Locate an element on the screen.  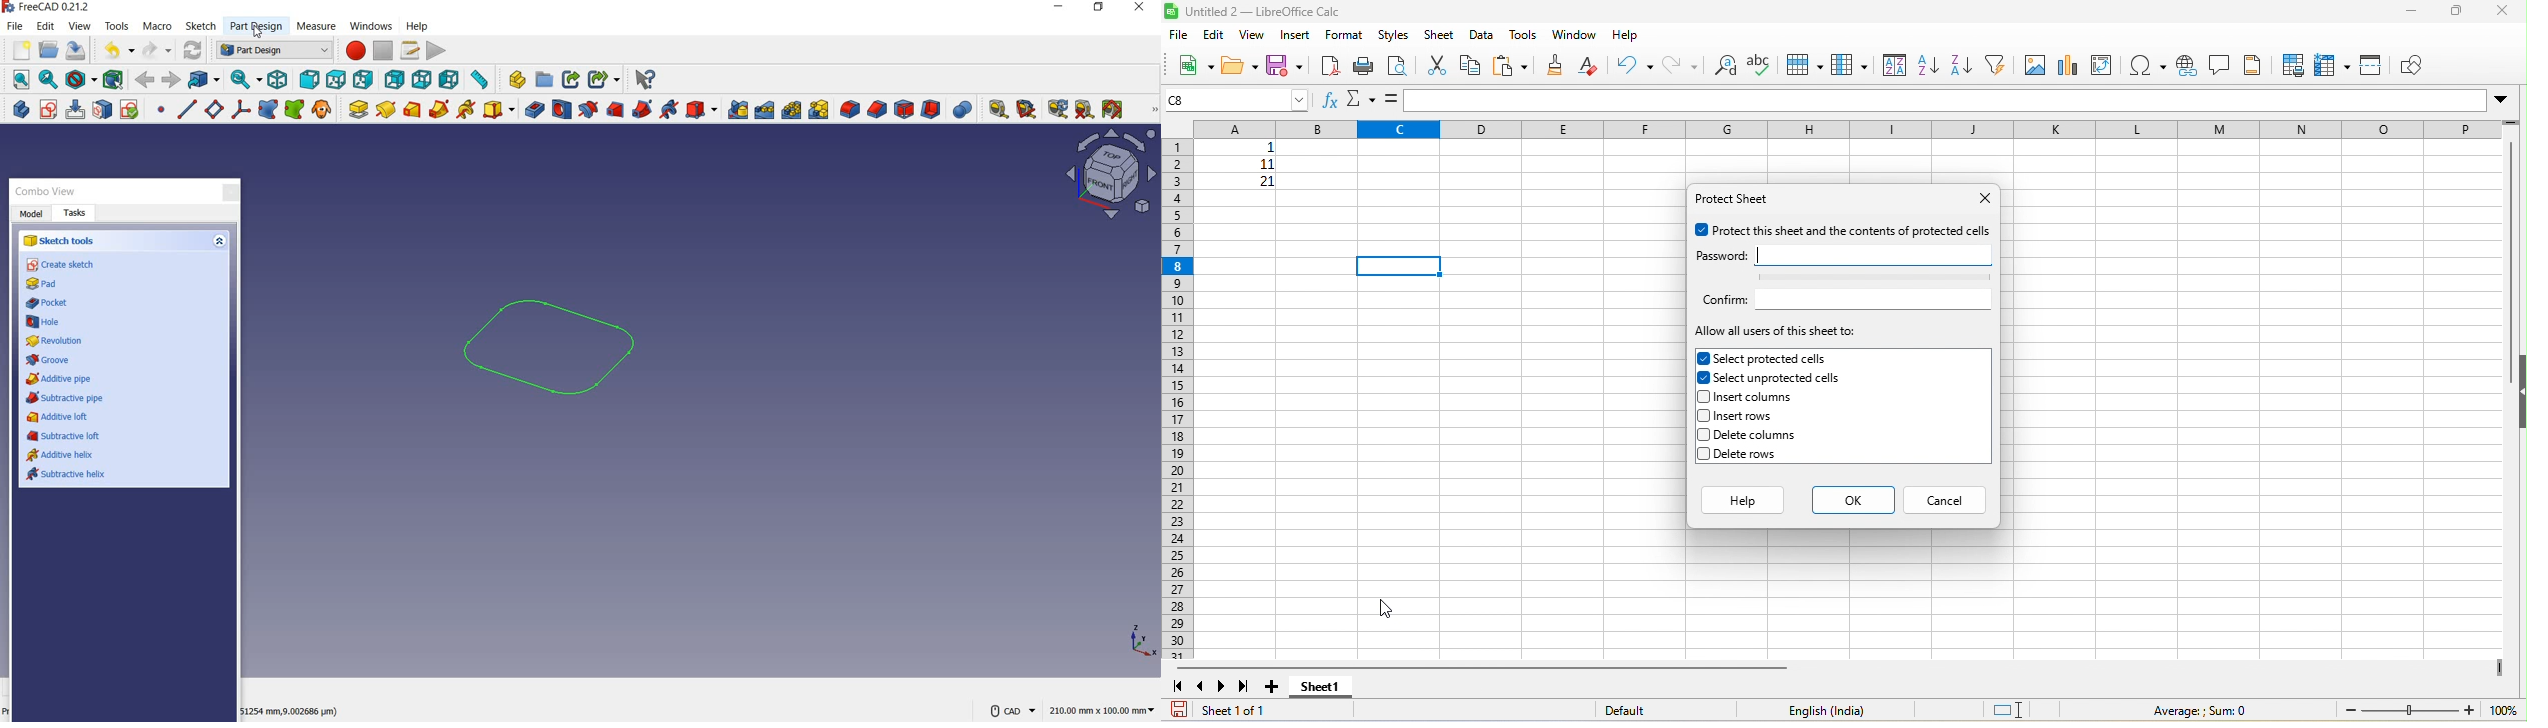
macros is located at coordinates (410, 50).